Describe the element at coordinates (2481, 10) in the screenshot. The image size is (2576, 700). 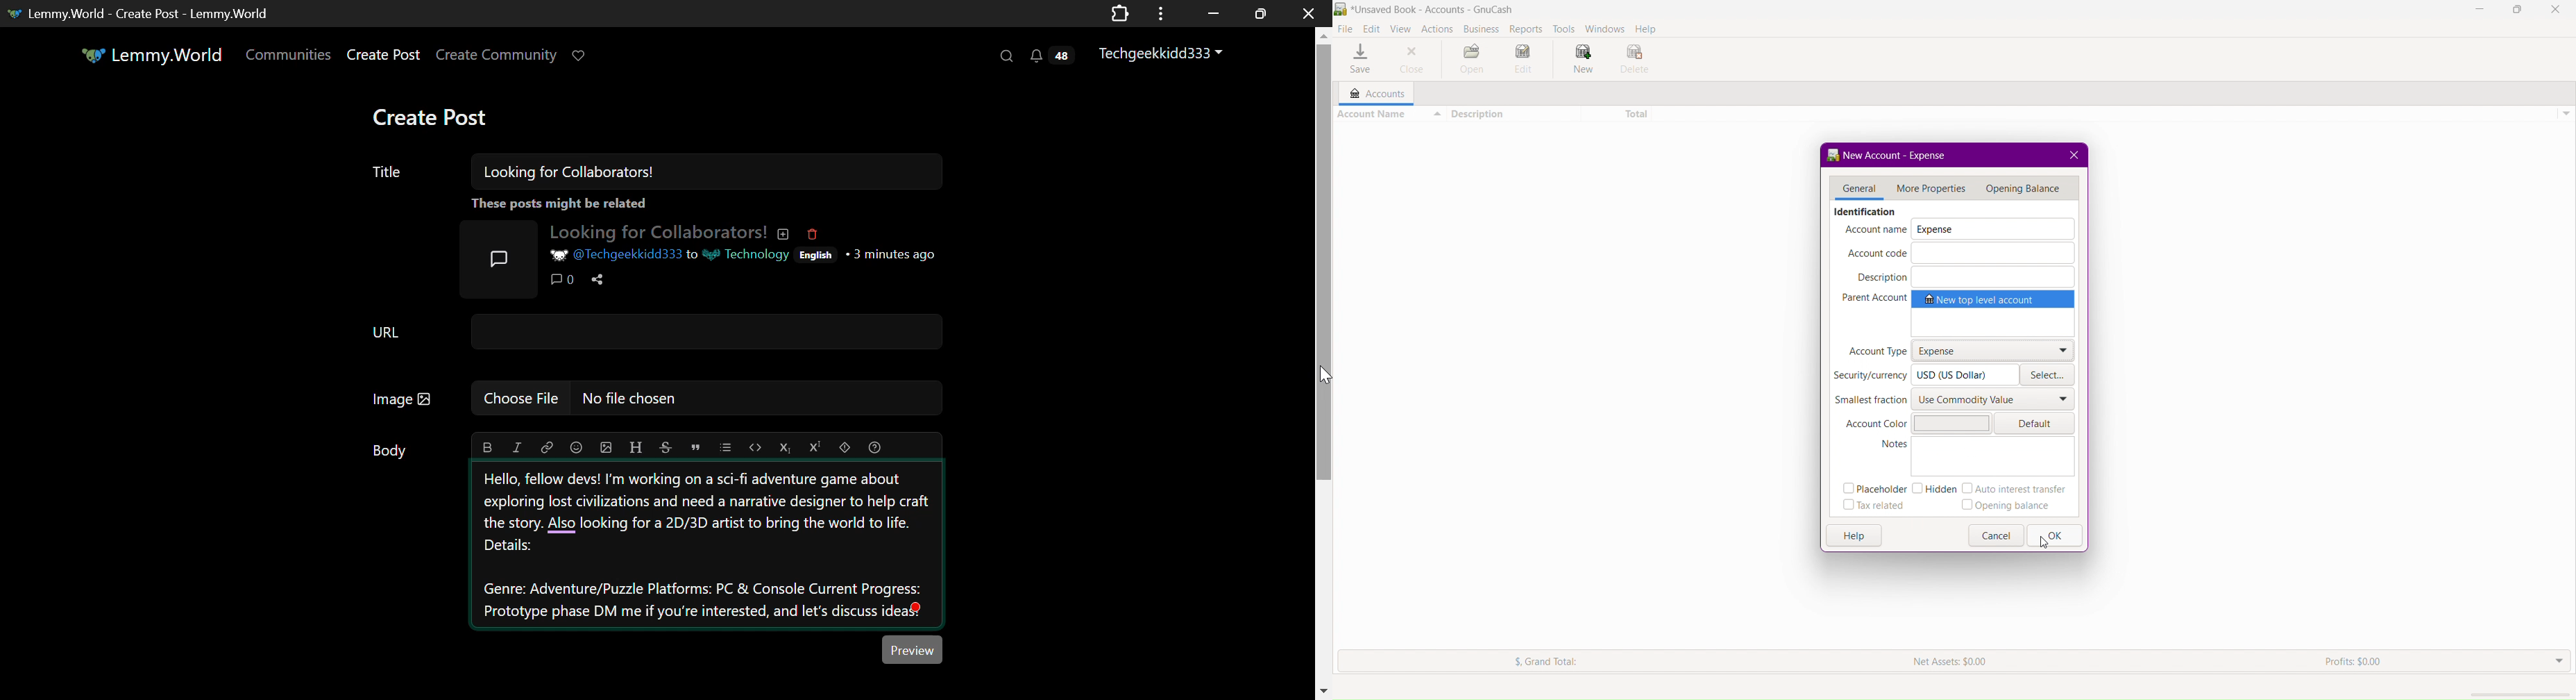
I see `Minimize` at that location.